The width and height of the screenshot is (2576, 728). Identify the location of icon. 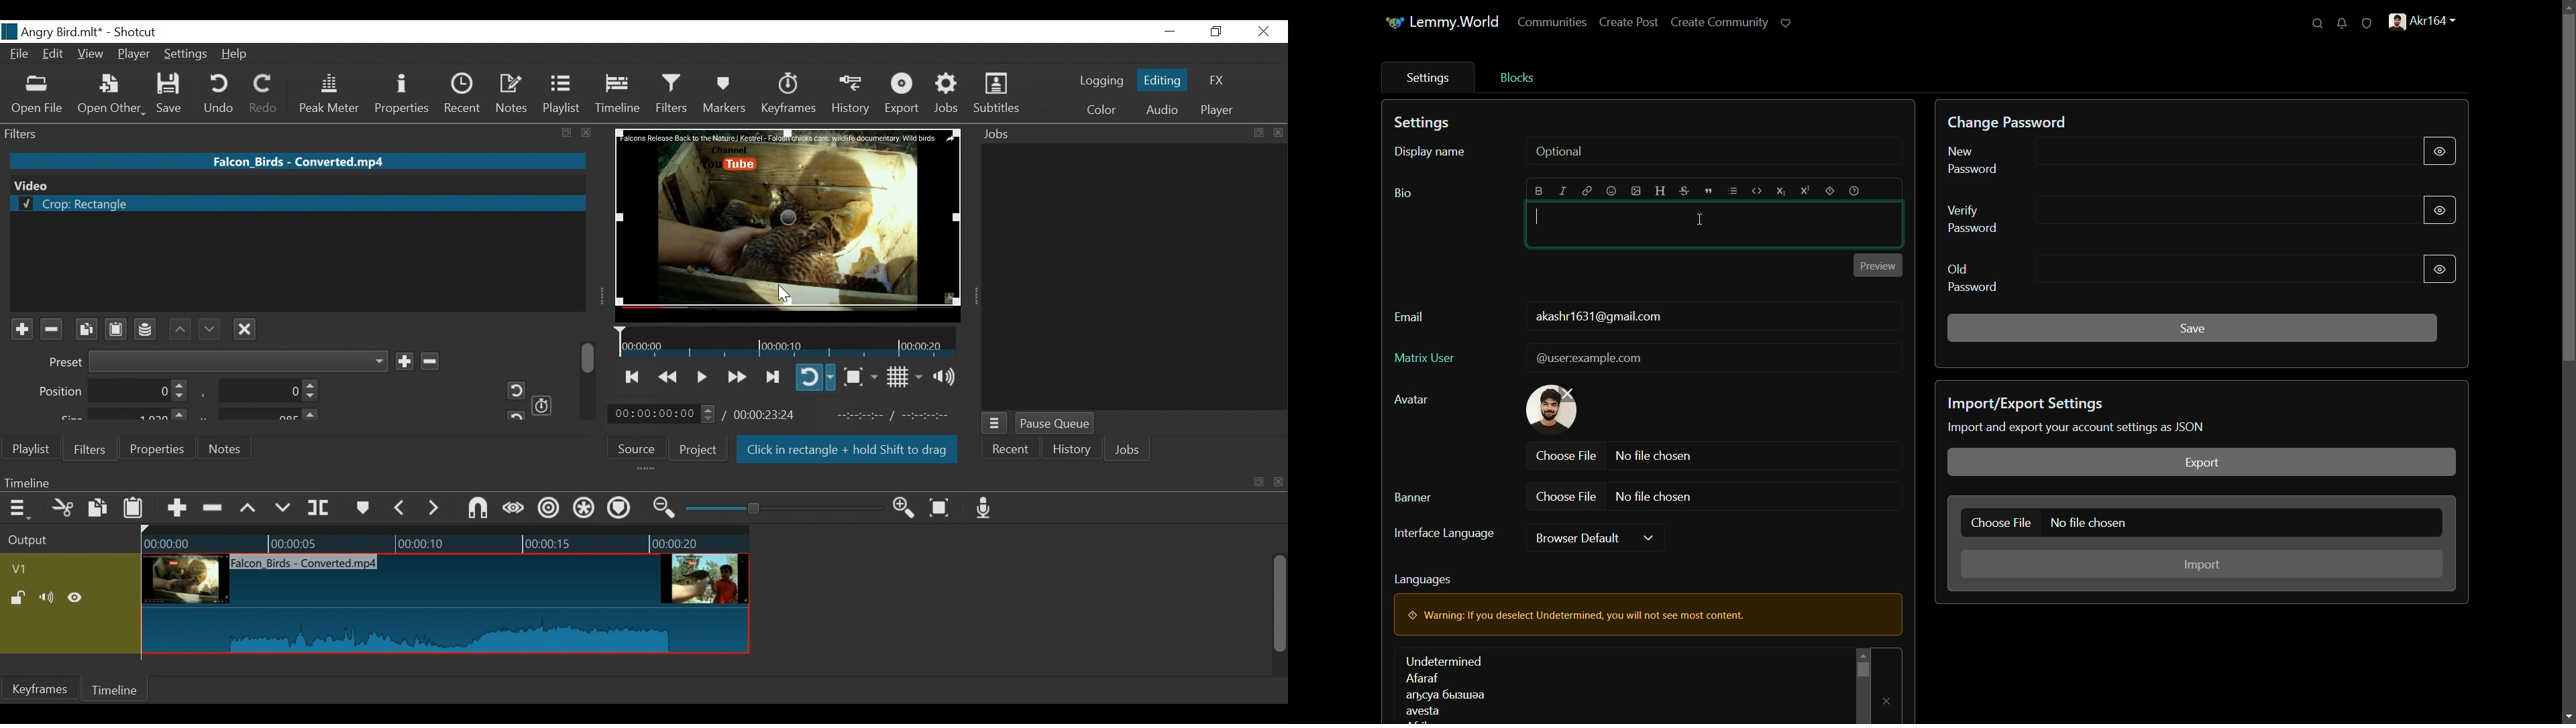
(1394, 23).